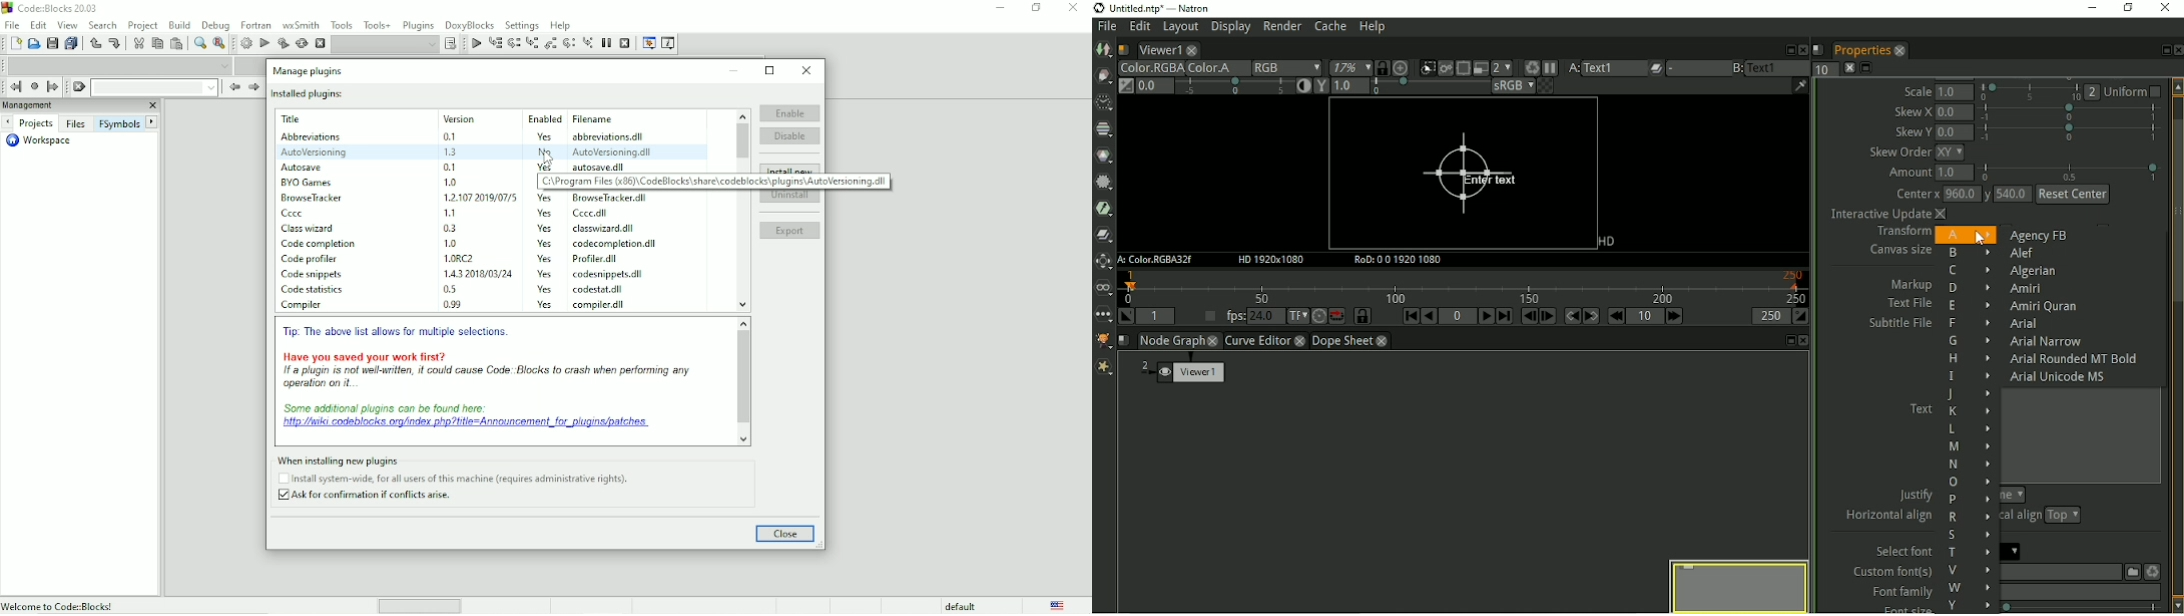 The height and width of the screenshot is (616, 2184). I want to click on Minimize, so click(1000, 6).